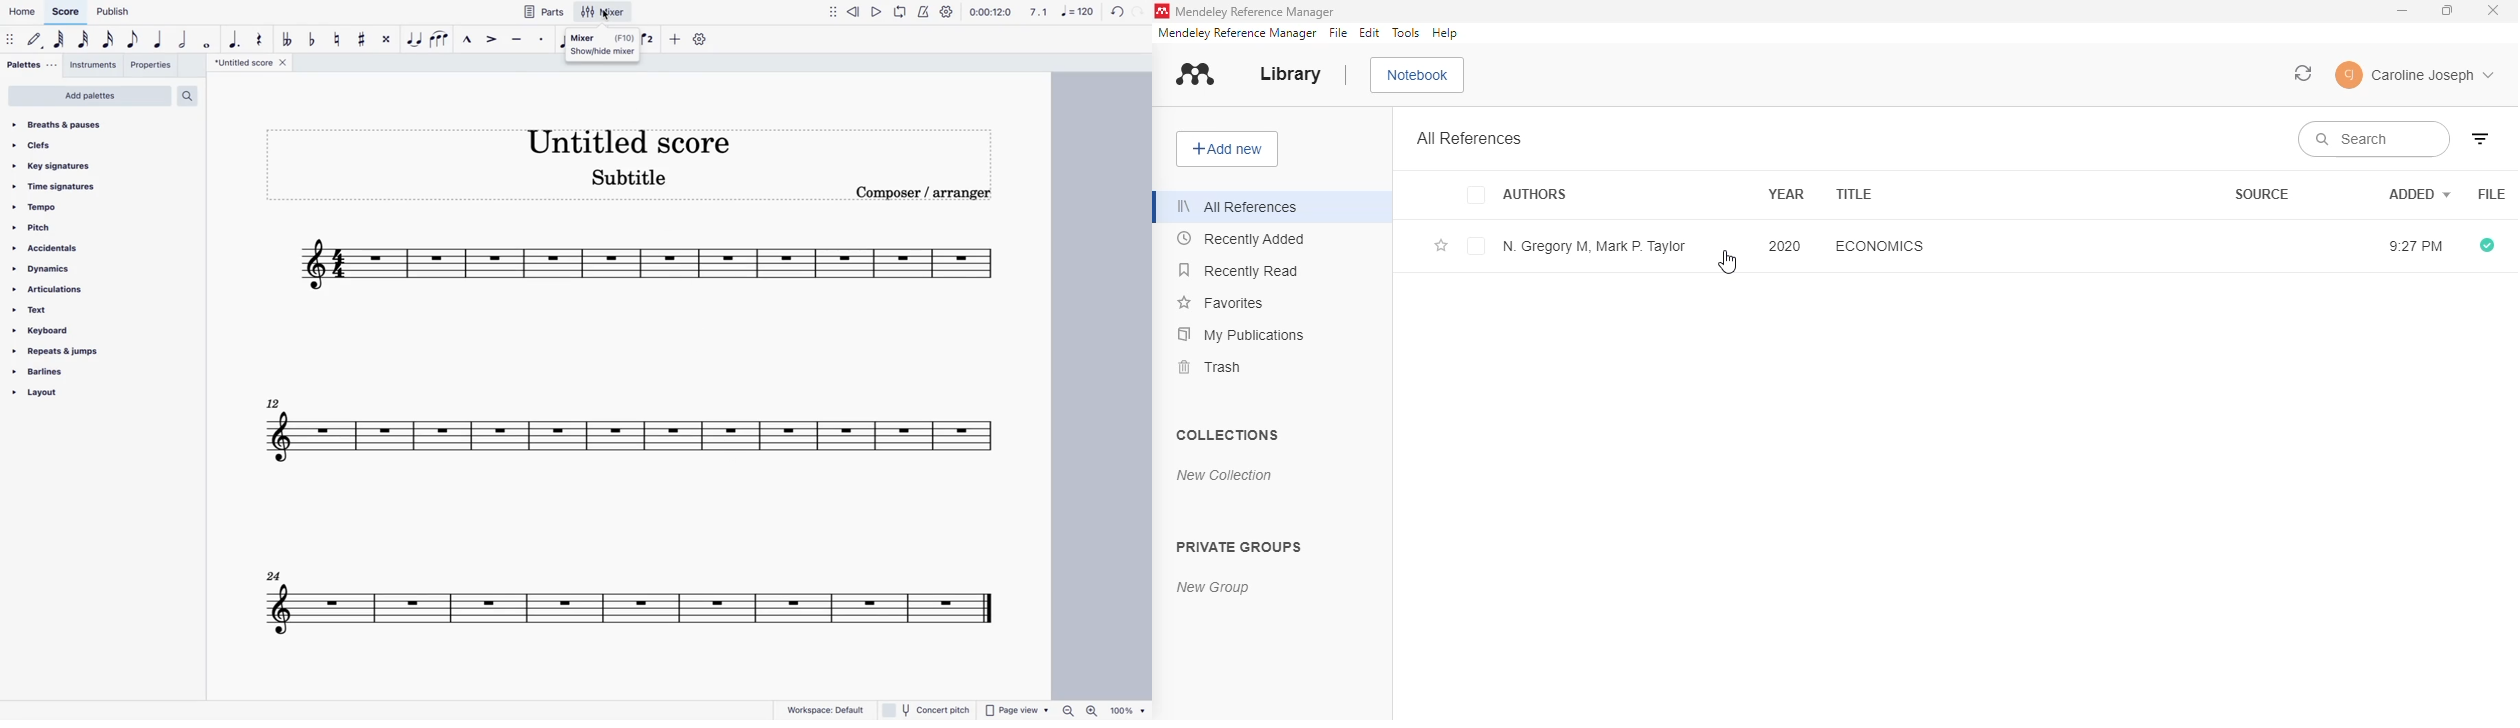 This screenshot has width=2520, height=728. What do you see at coordinates (387, 40) in the screenshot?
I see `toggle double sharp` at bounding box center [387, 40].